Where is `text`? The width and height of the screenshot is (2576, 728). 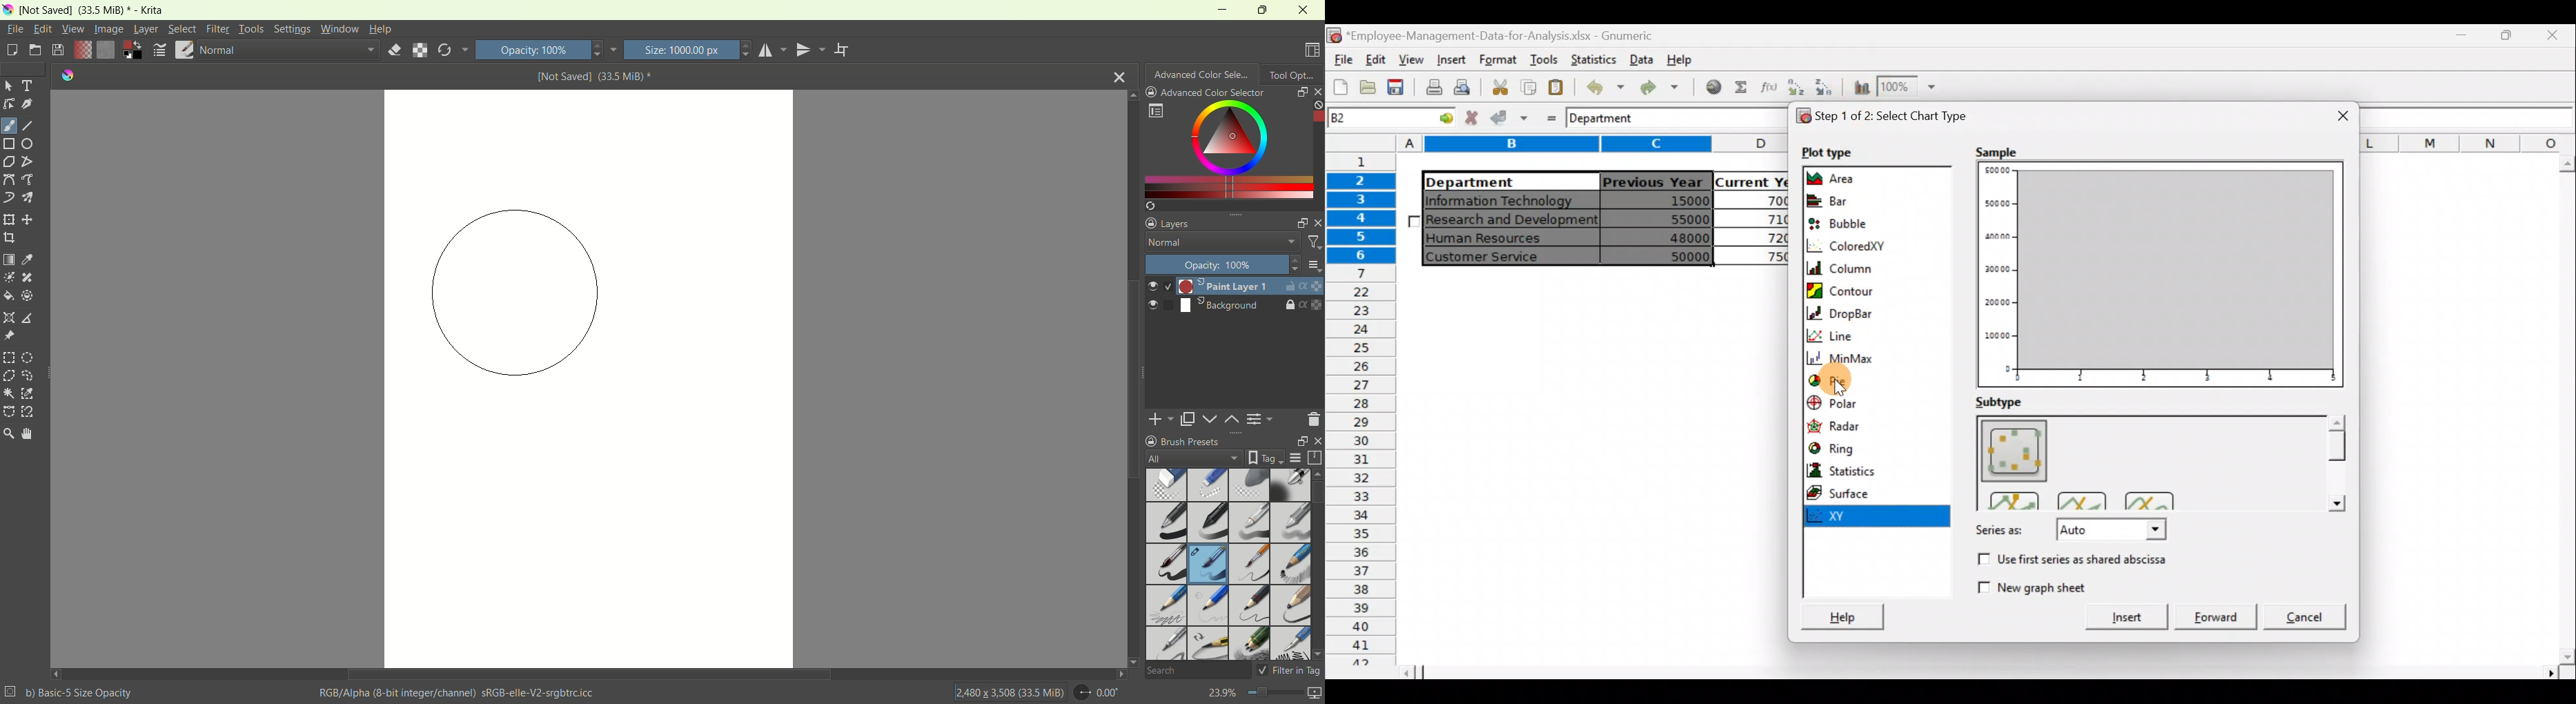
text is located at coordinates (29, 86).